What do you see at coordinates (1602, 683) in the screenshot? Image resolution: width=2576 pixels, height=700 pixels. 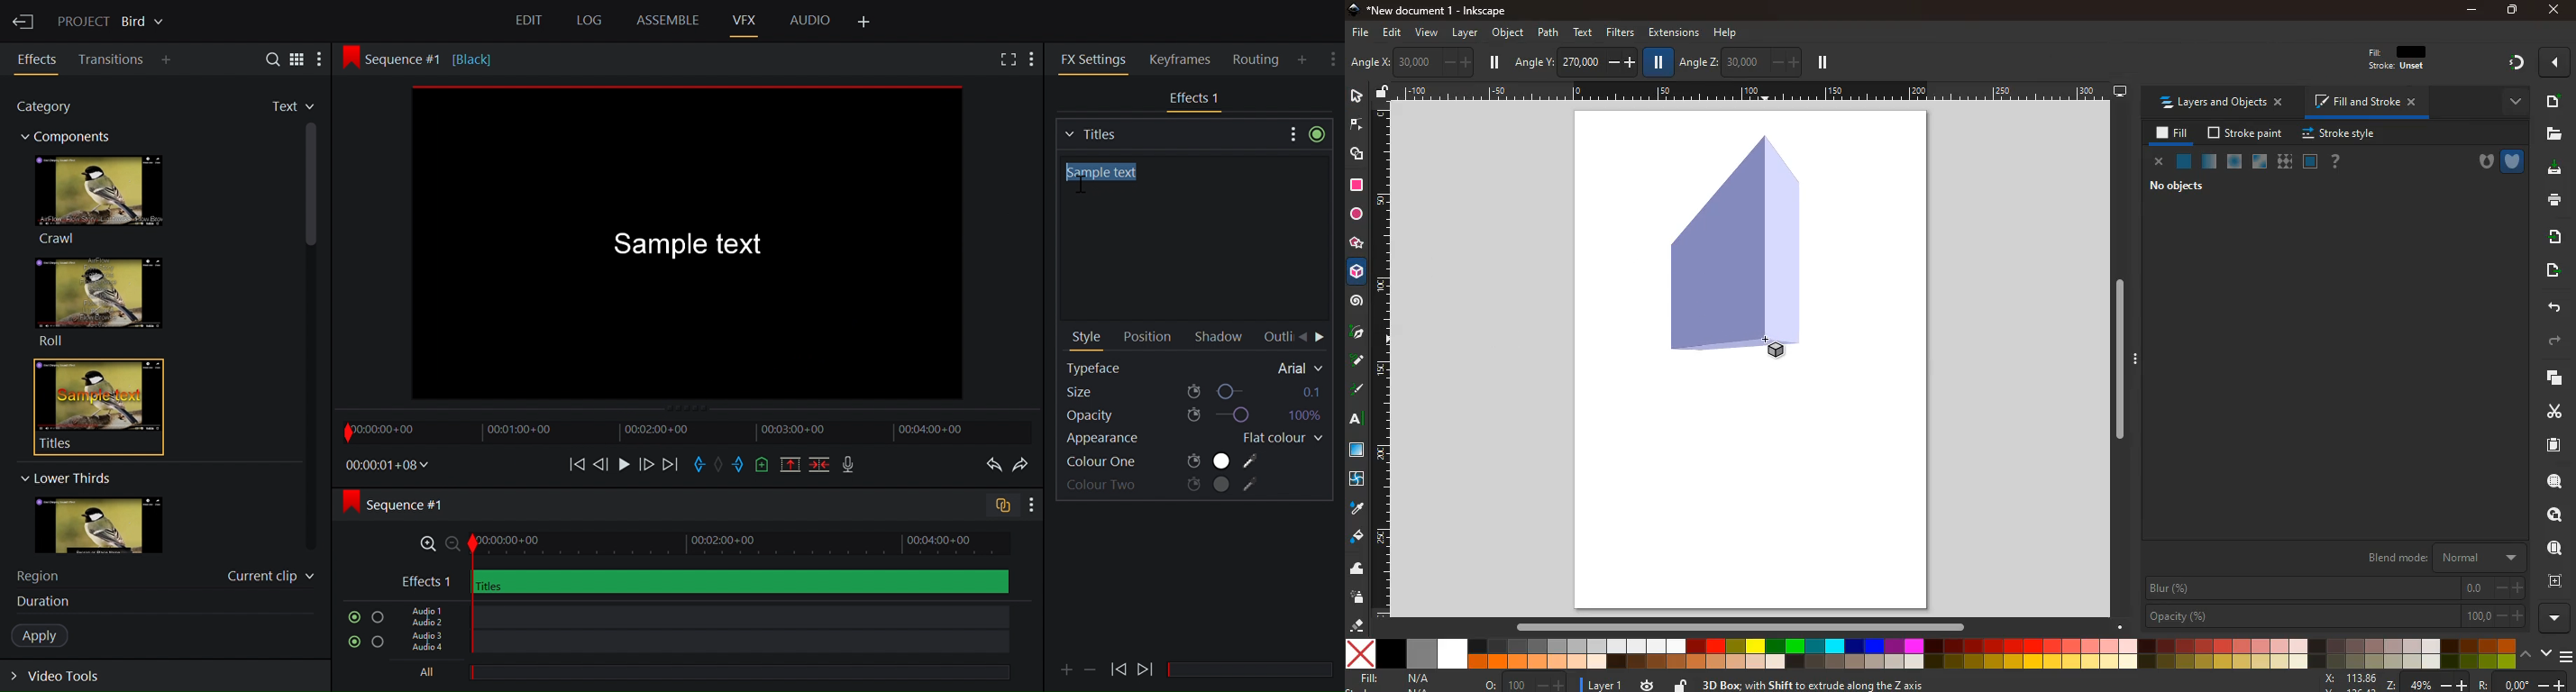 I see `layer` at bounding box center [1602, 683].